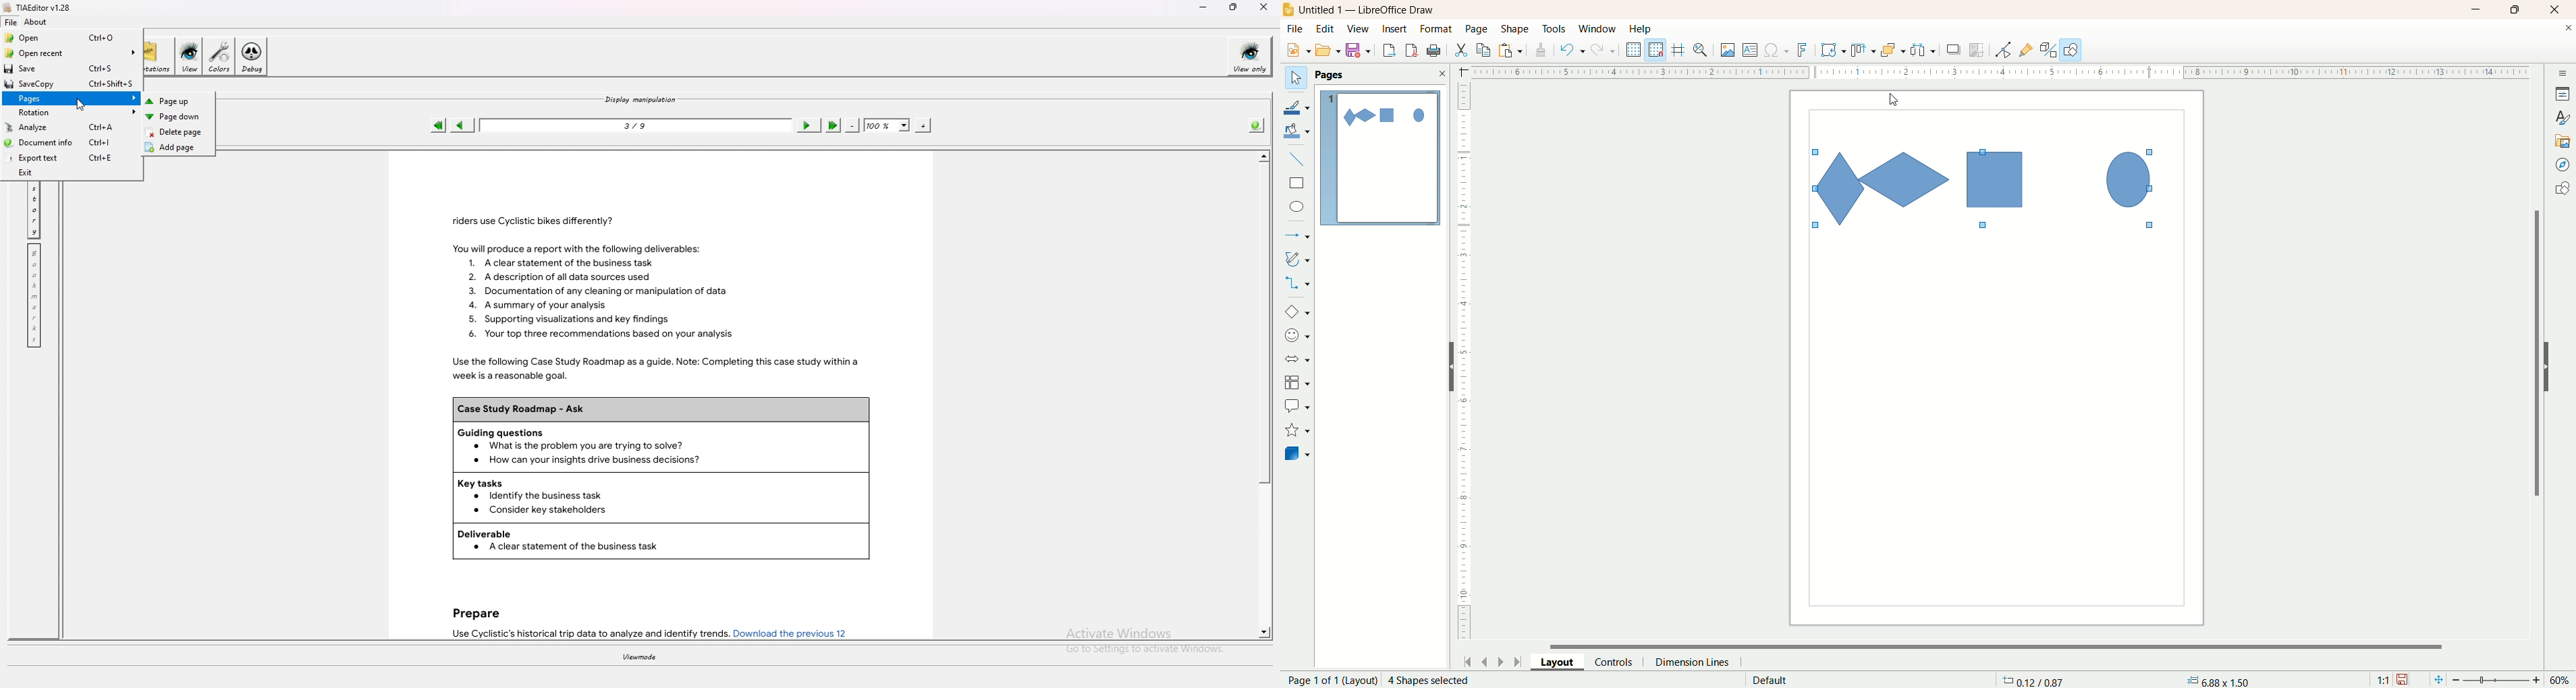  What do you see at coordinates (1299, 337) in the screenshot?
I see `symbol shape` at bounding box center [1299, 337].